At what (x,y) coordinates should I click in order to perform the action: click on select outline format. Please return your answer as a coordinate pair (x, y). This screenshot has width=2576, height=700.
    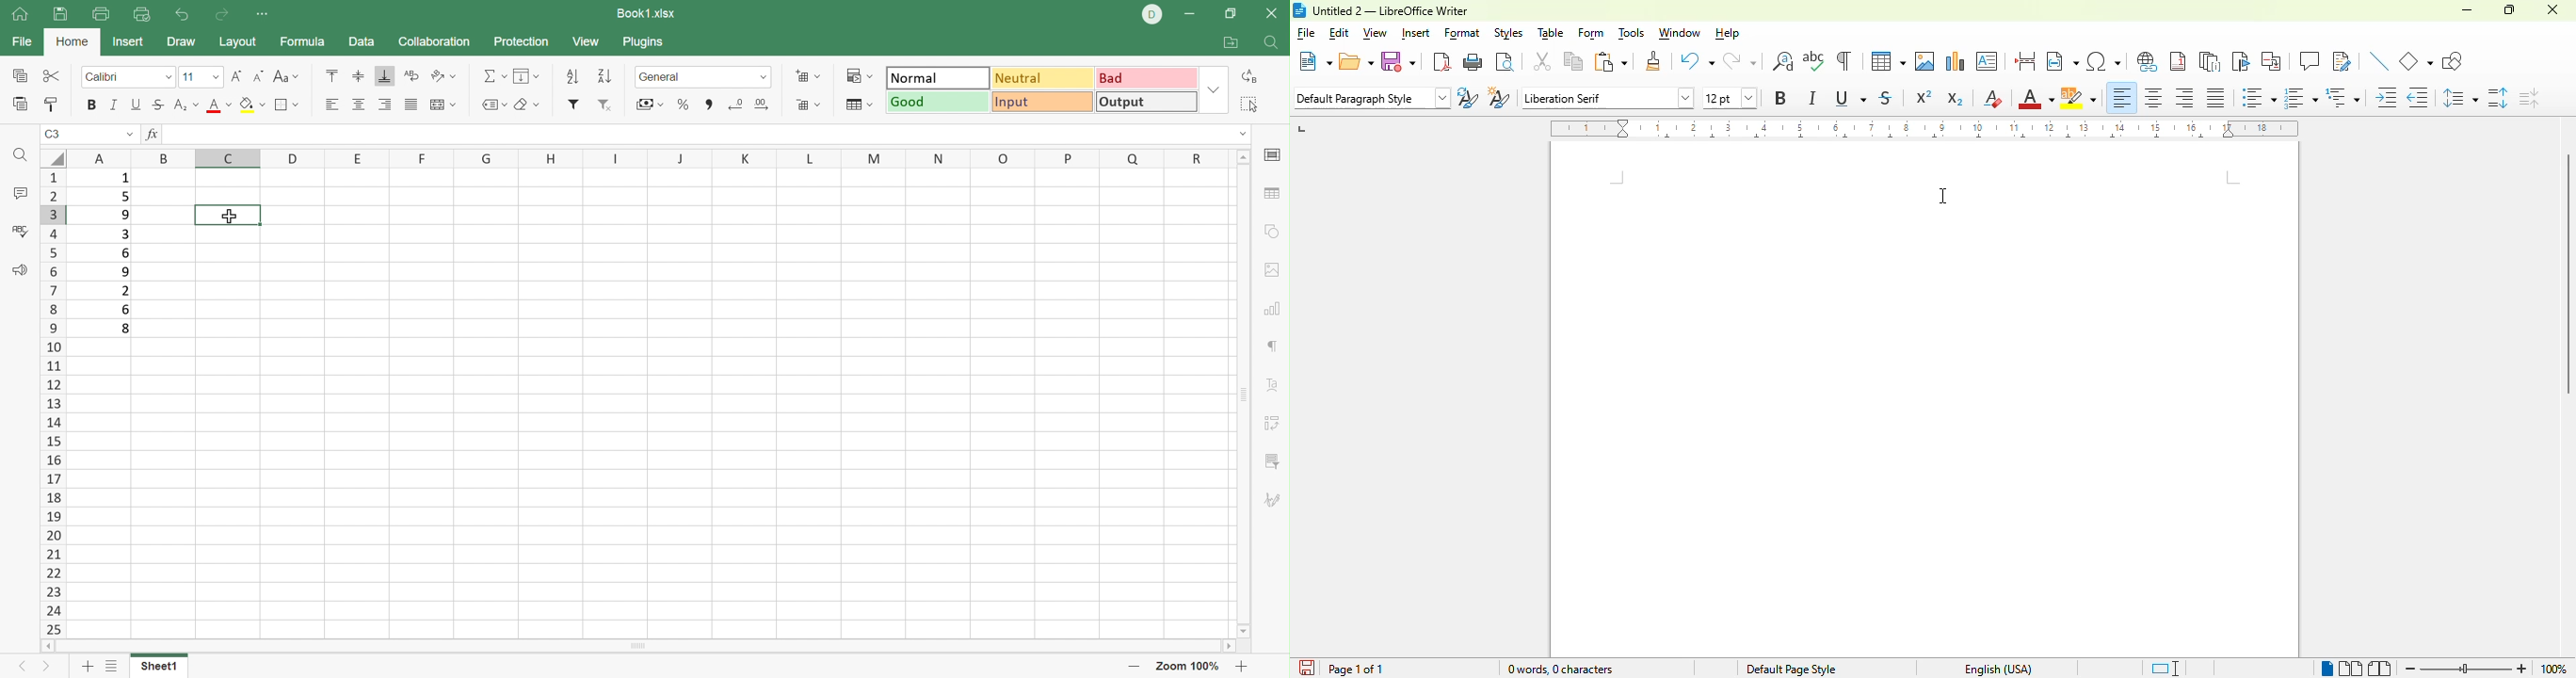
    Looking at the image, I should click on (2343, 98).